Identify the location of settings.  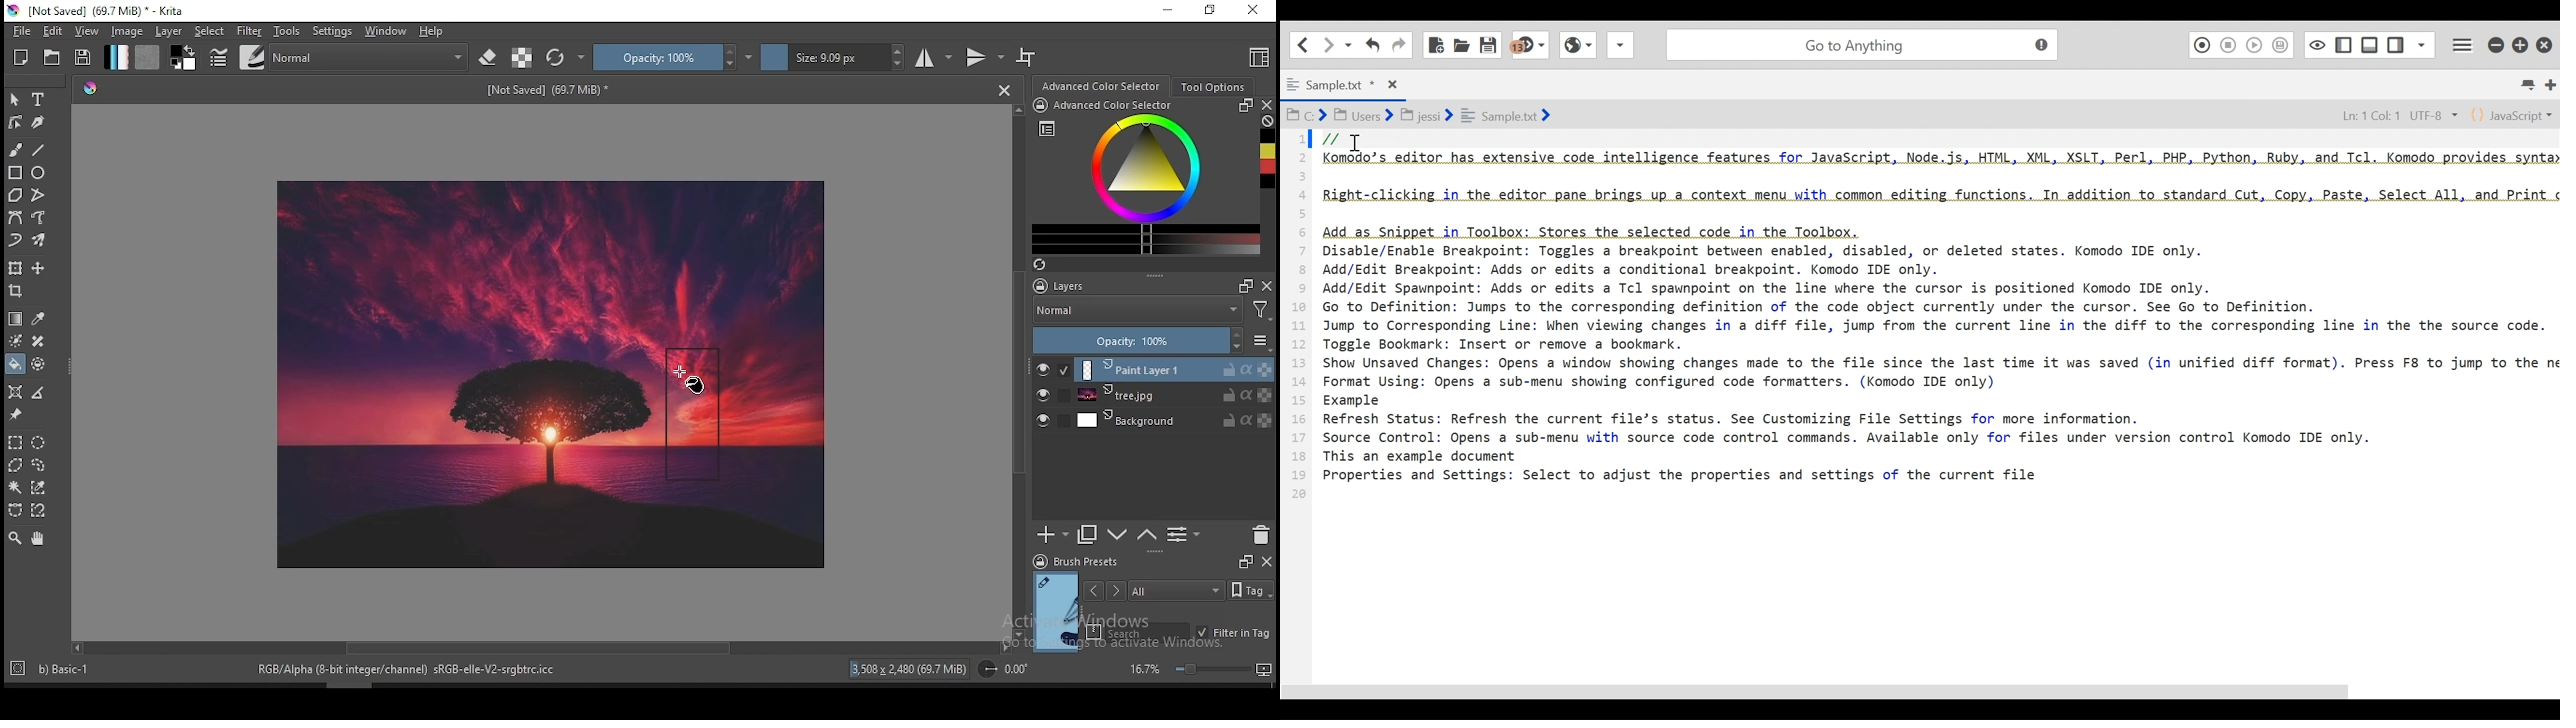
(332, 31).